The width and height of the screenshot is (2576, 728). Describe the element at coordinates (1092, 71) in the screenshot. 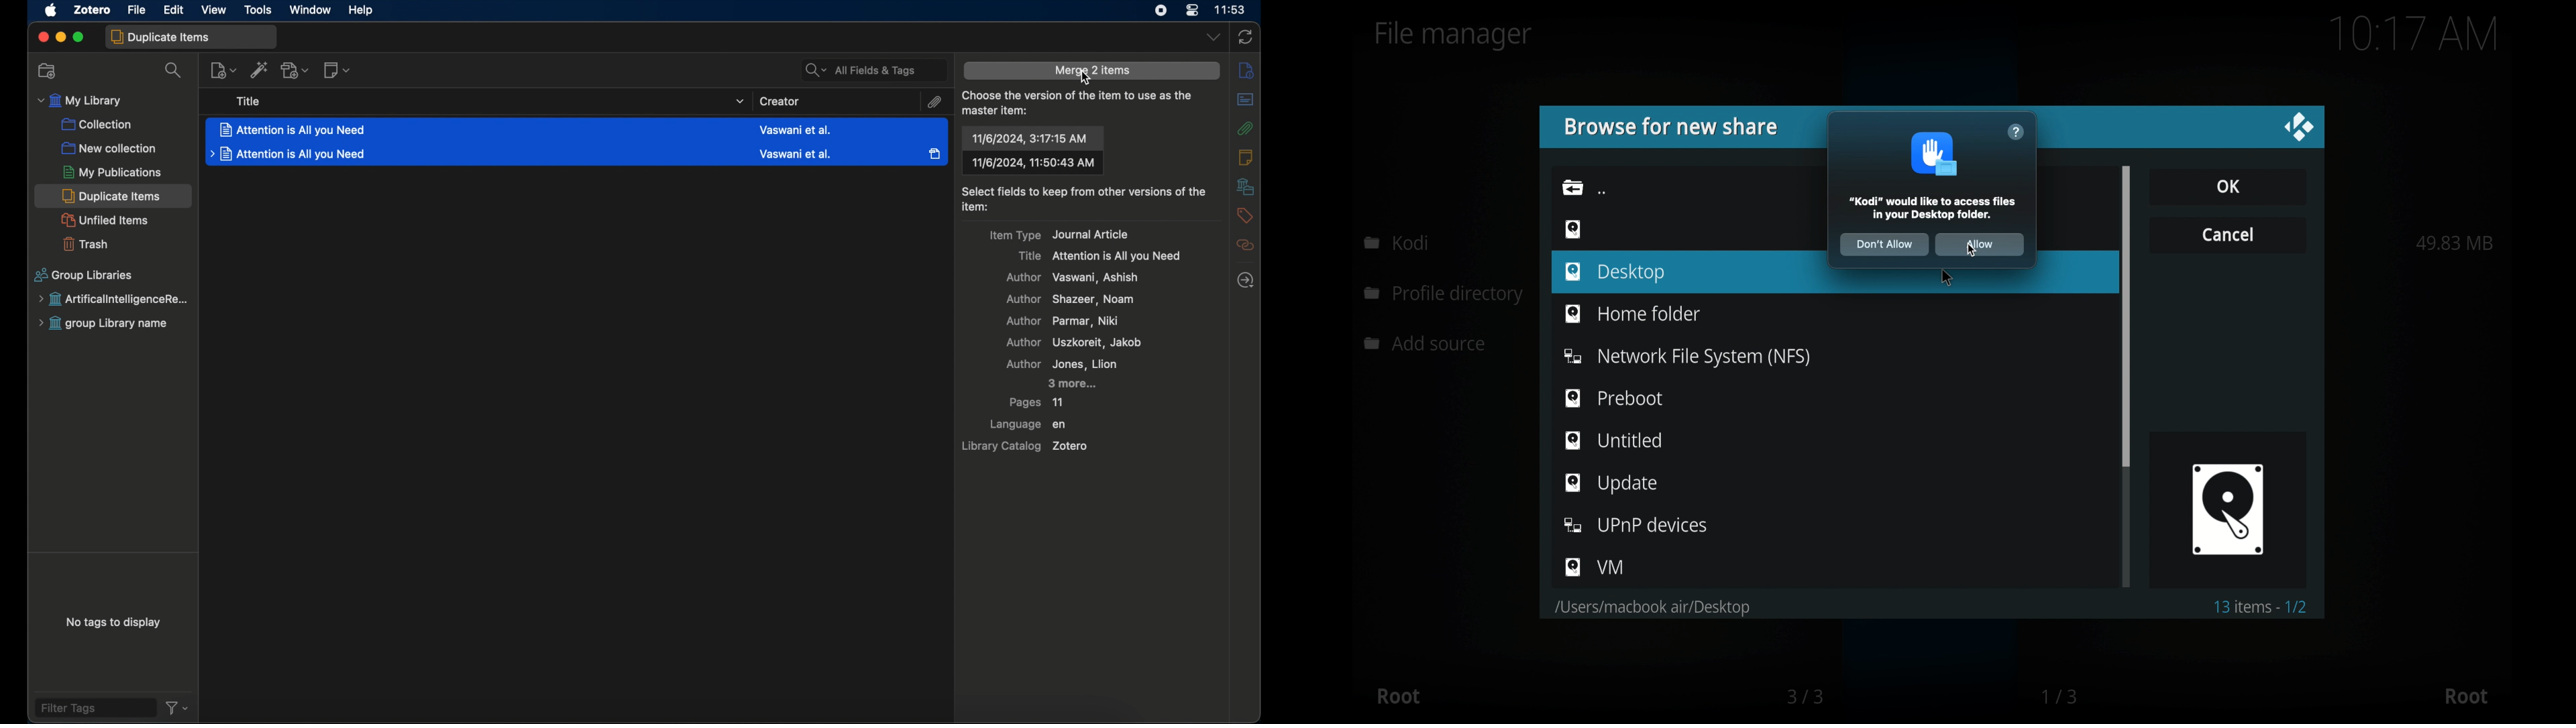

I see `merge 2 items` at that location.